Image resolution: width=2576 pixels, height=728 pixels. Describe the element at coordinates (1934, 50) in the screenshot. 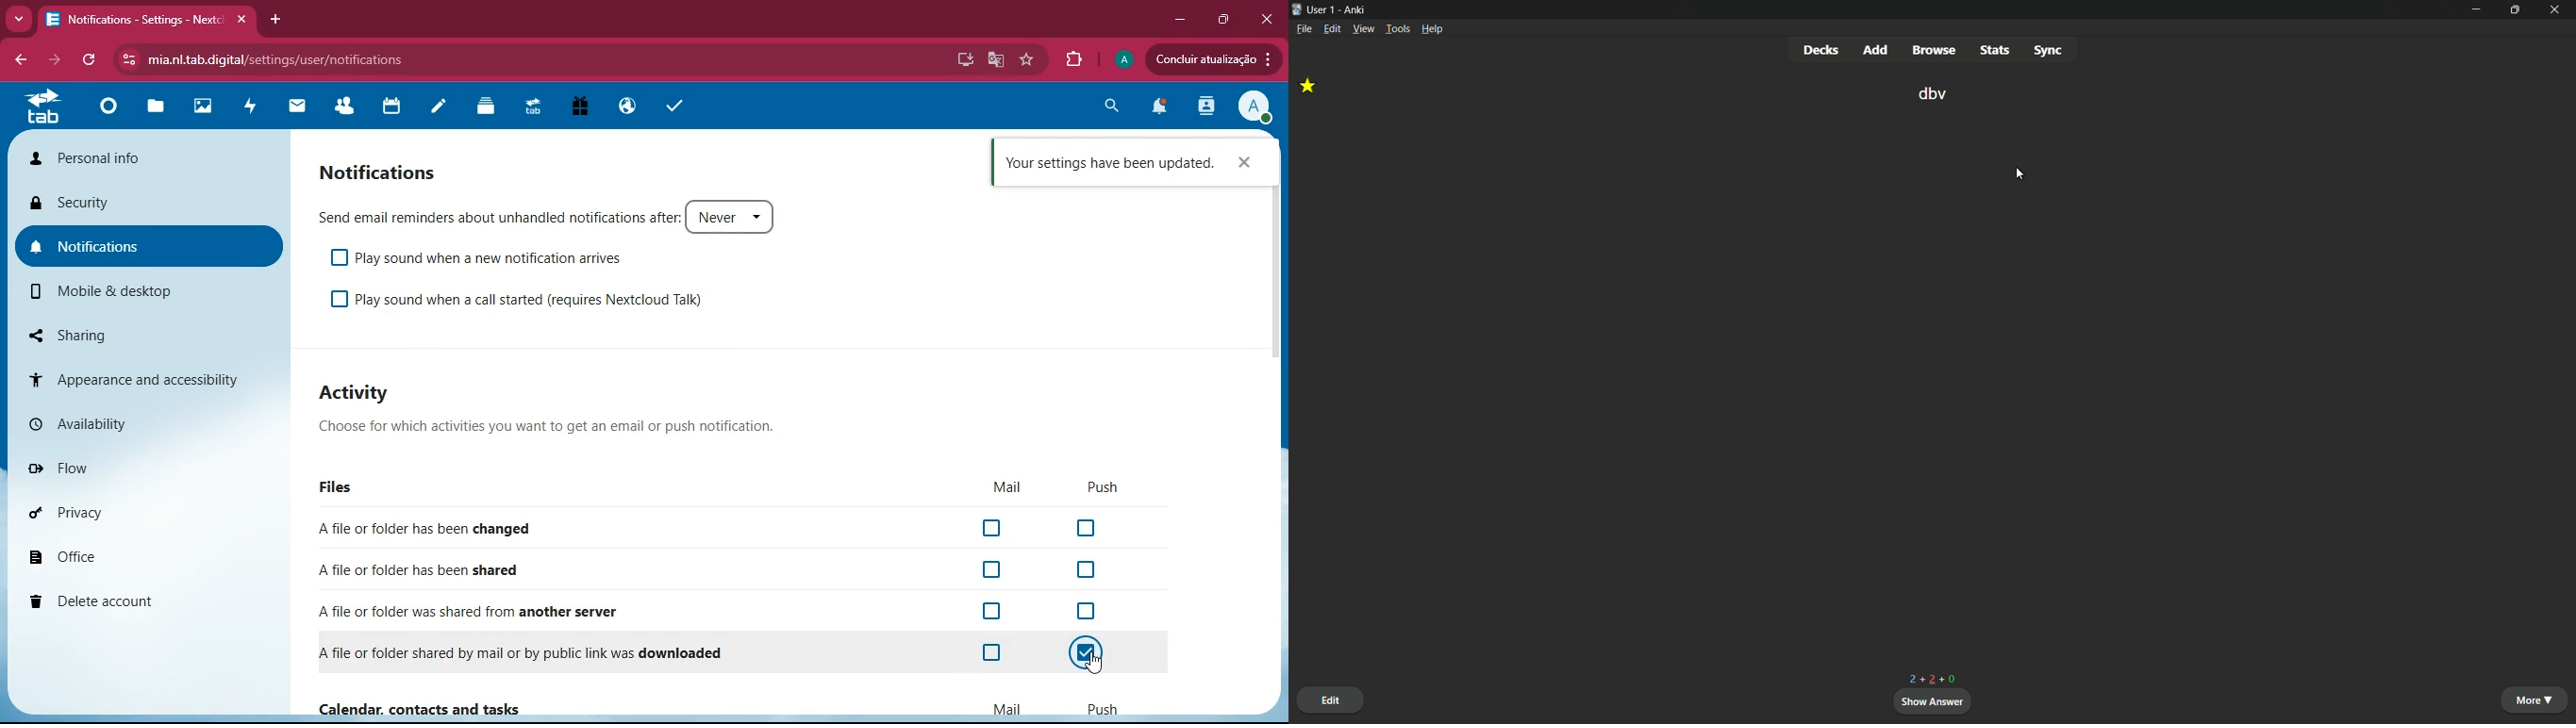

I see `browse` at that location.